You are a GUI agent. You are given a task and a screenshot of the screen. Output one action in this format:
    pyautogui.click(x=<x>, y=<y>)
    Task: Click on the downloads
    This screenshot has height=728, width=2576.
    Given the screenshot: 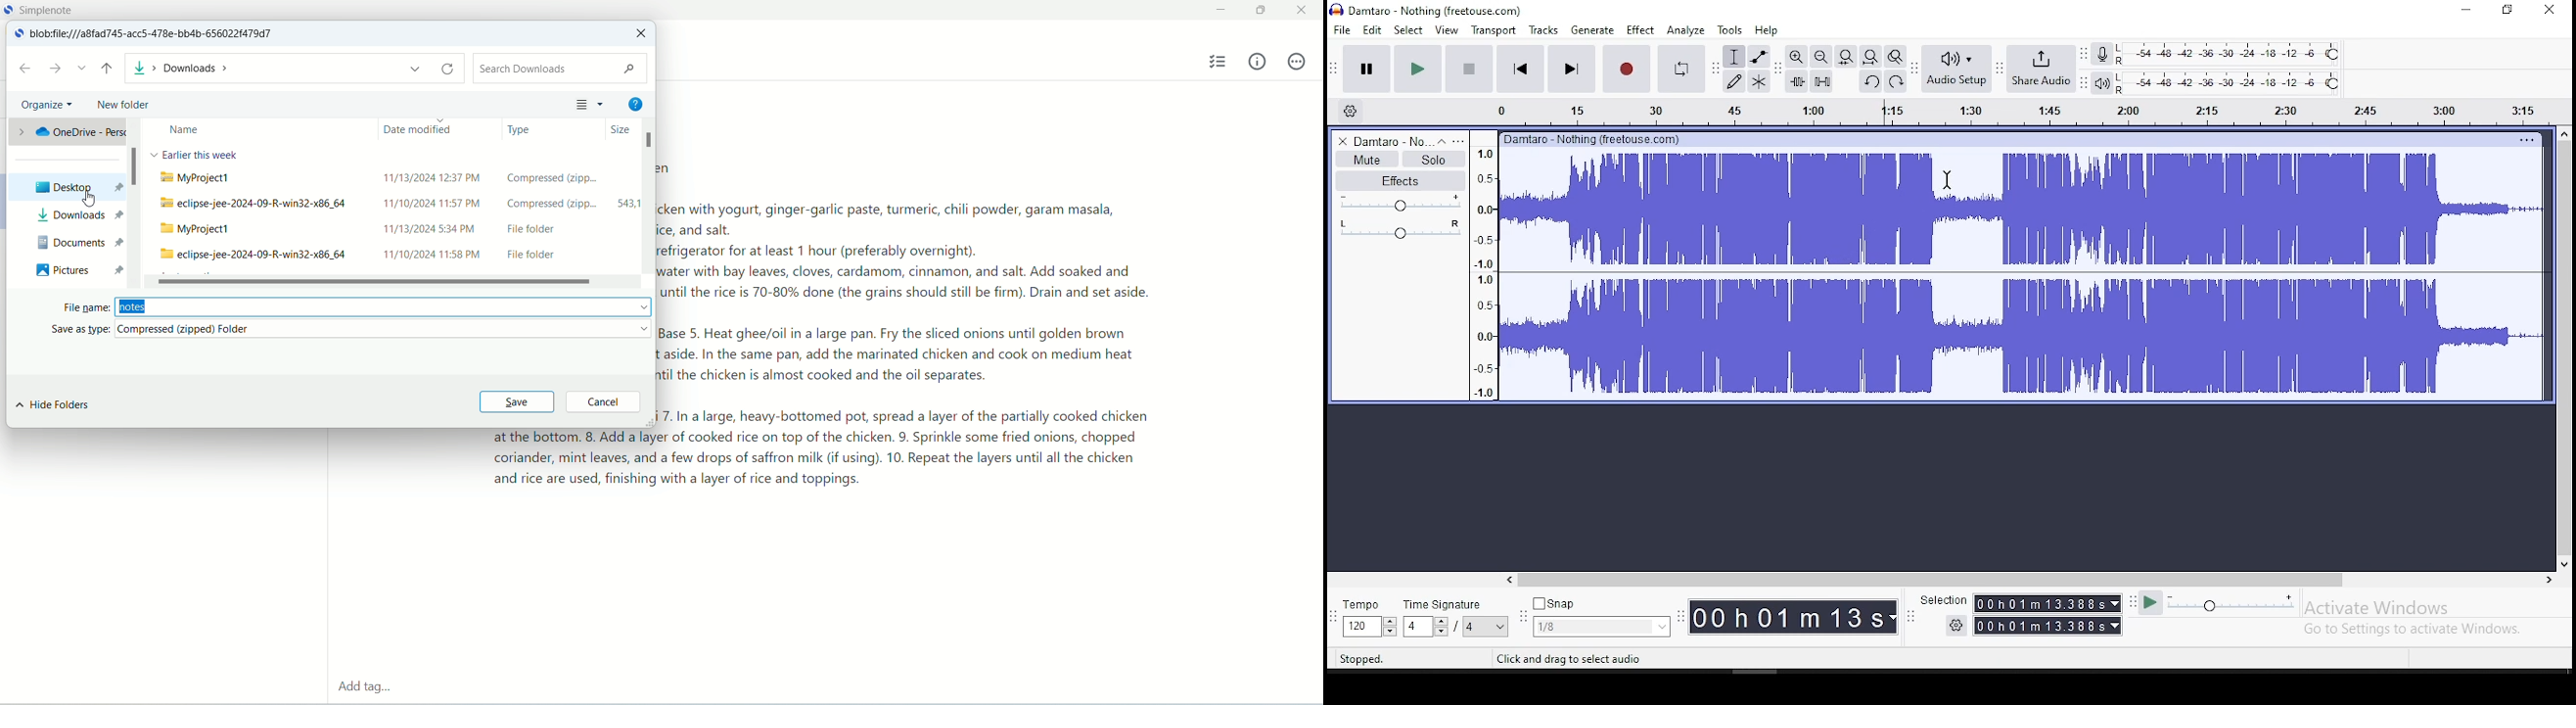 What is the action you would take?
    pyautogui.click(x=77, y=216)
    